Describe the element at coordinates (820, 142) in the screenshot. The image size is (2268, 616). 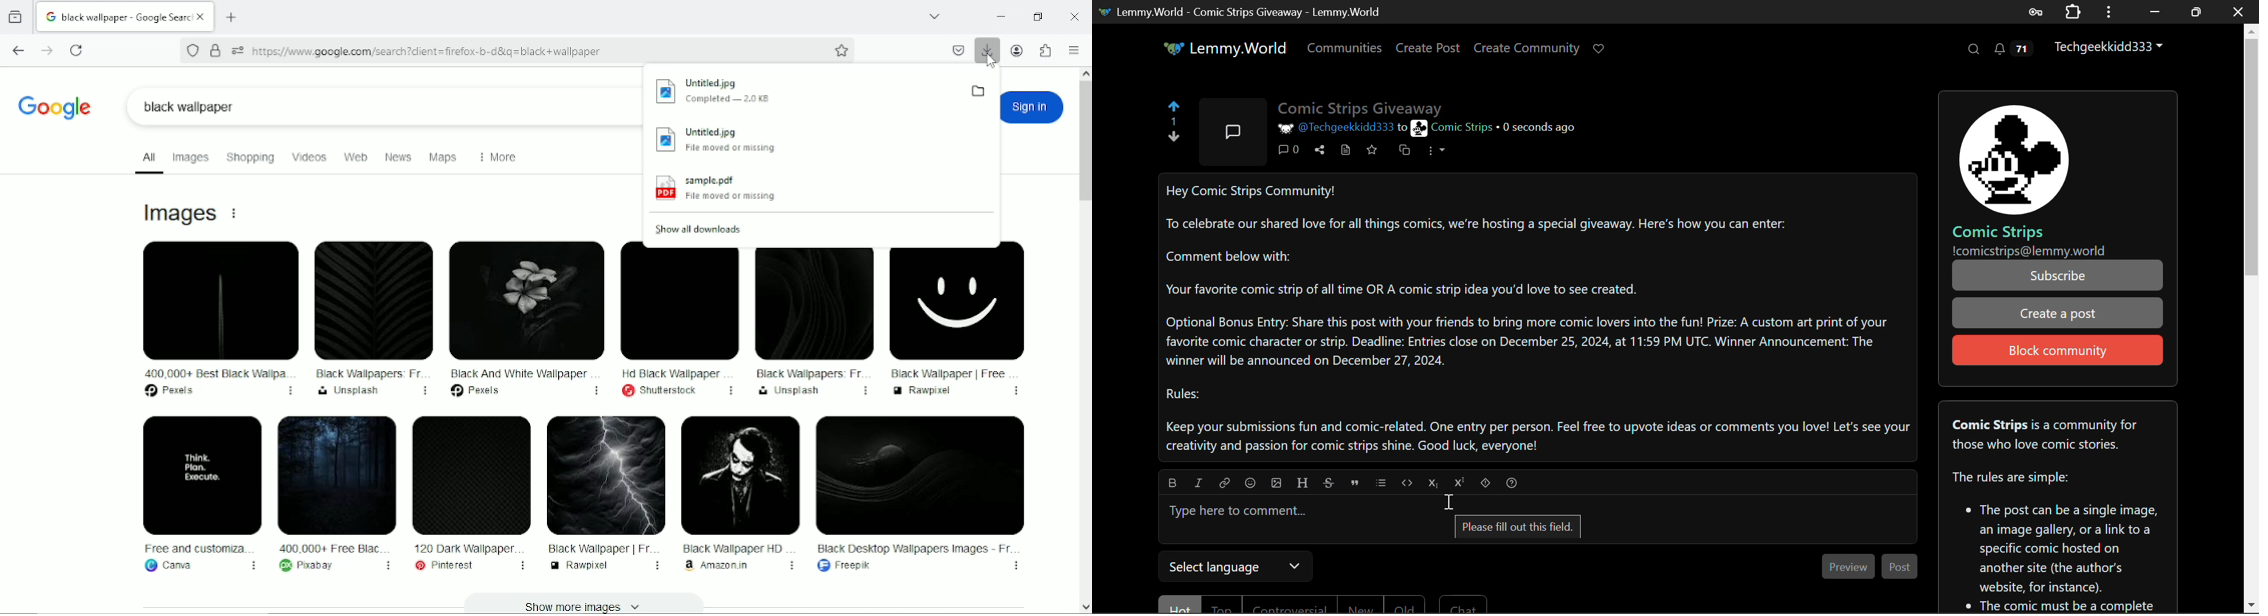
I see `File moved or missing` at that location.